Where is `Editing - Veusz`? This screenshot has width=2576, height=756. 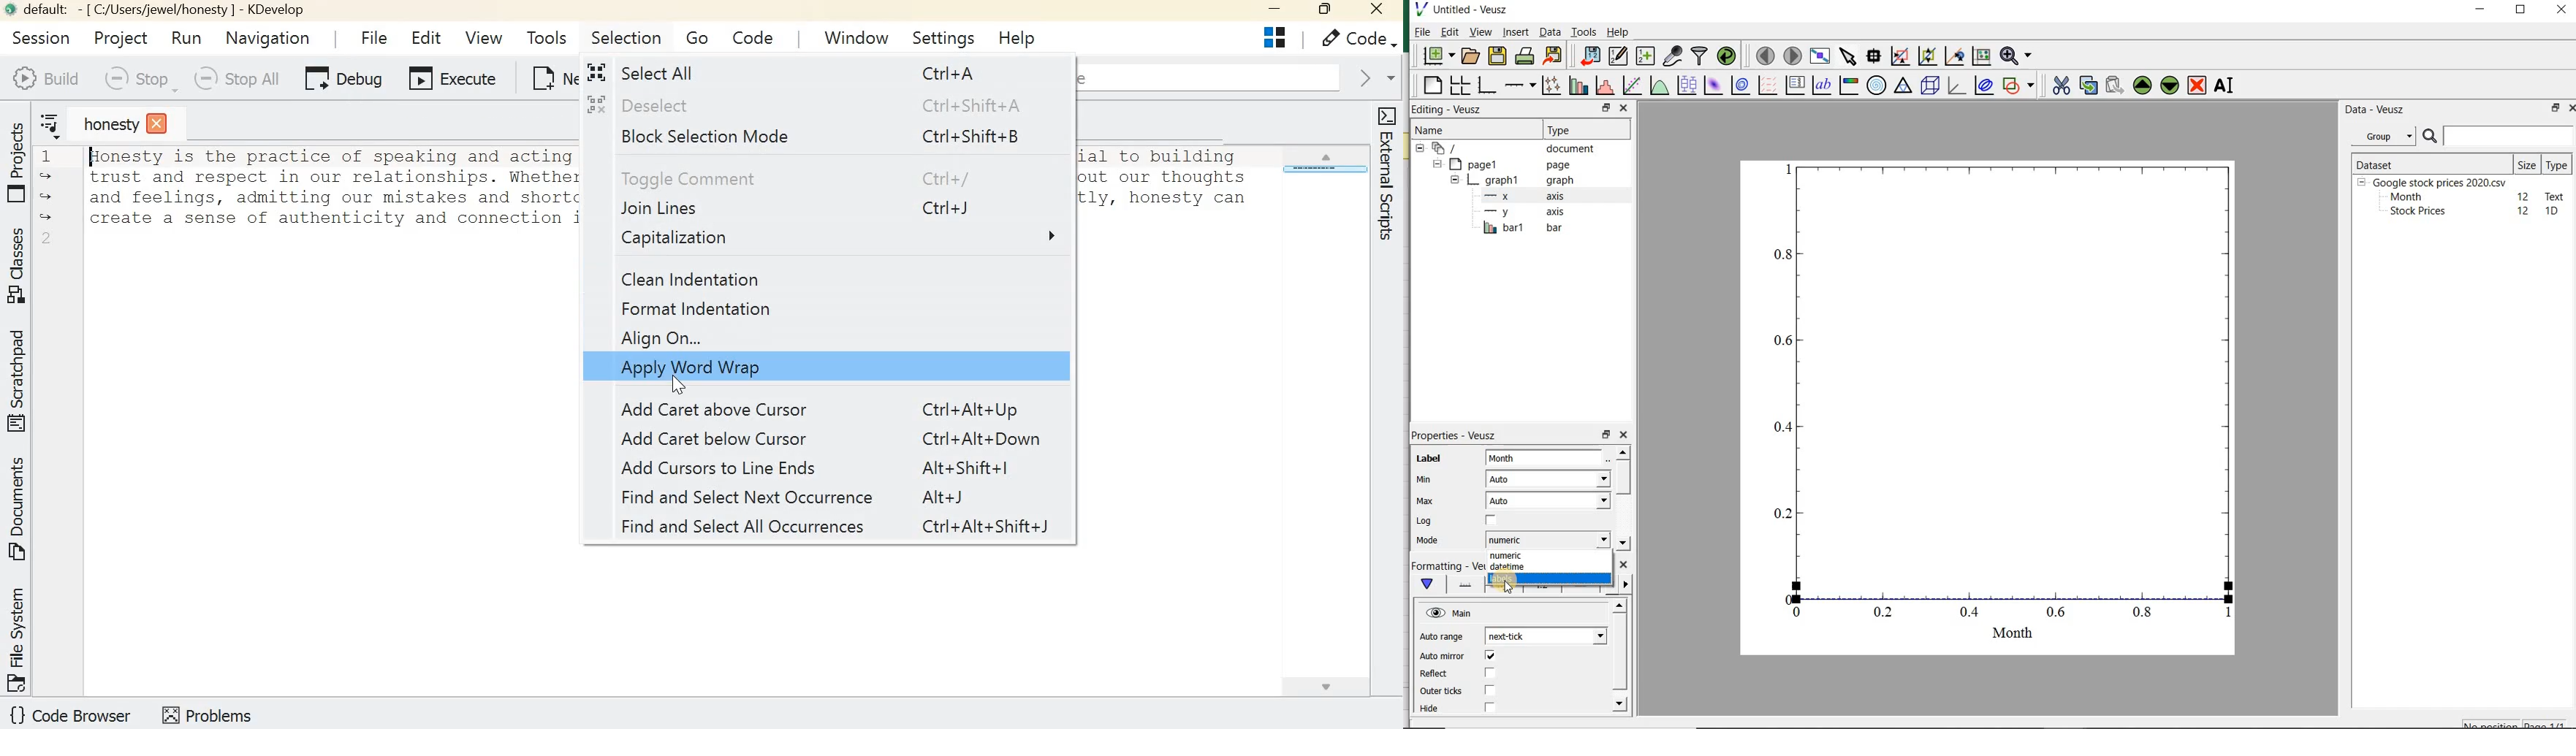 Editing - Veusz is located at coordinates (1449, 110).